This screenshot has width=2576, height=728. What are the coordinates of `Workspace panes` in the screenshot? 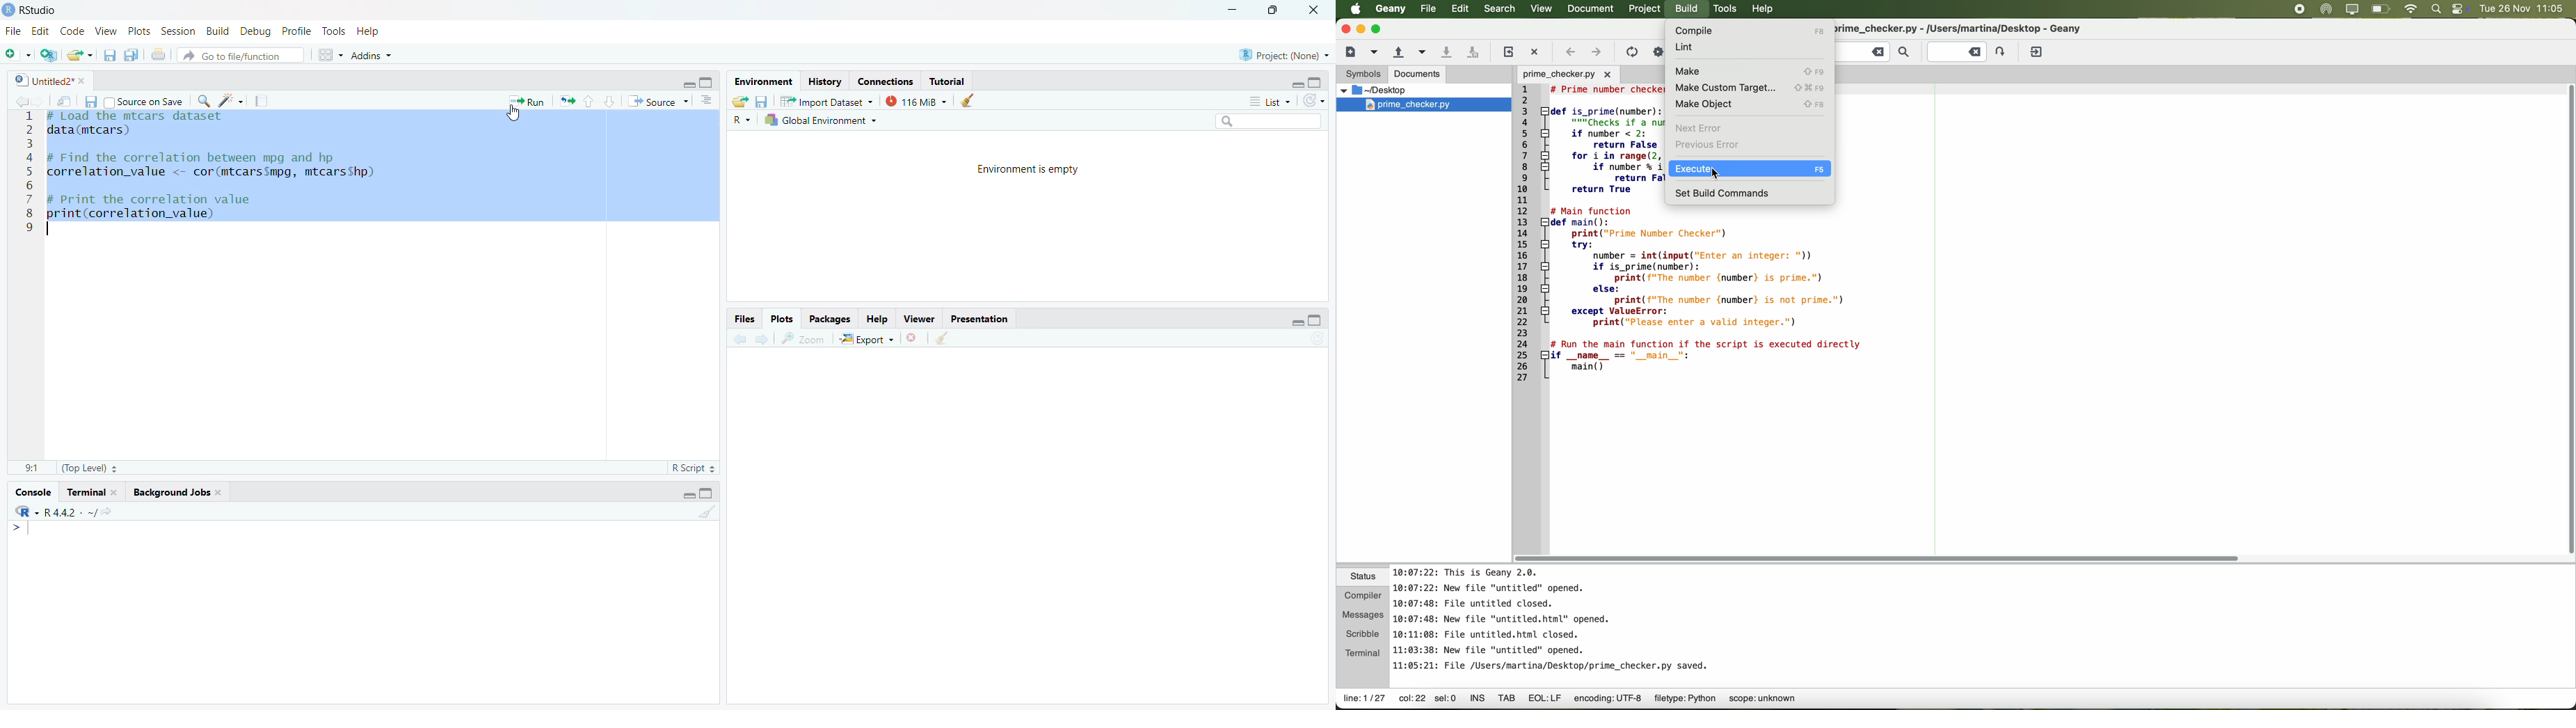 It's located at (330, 54).